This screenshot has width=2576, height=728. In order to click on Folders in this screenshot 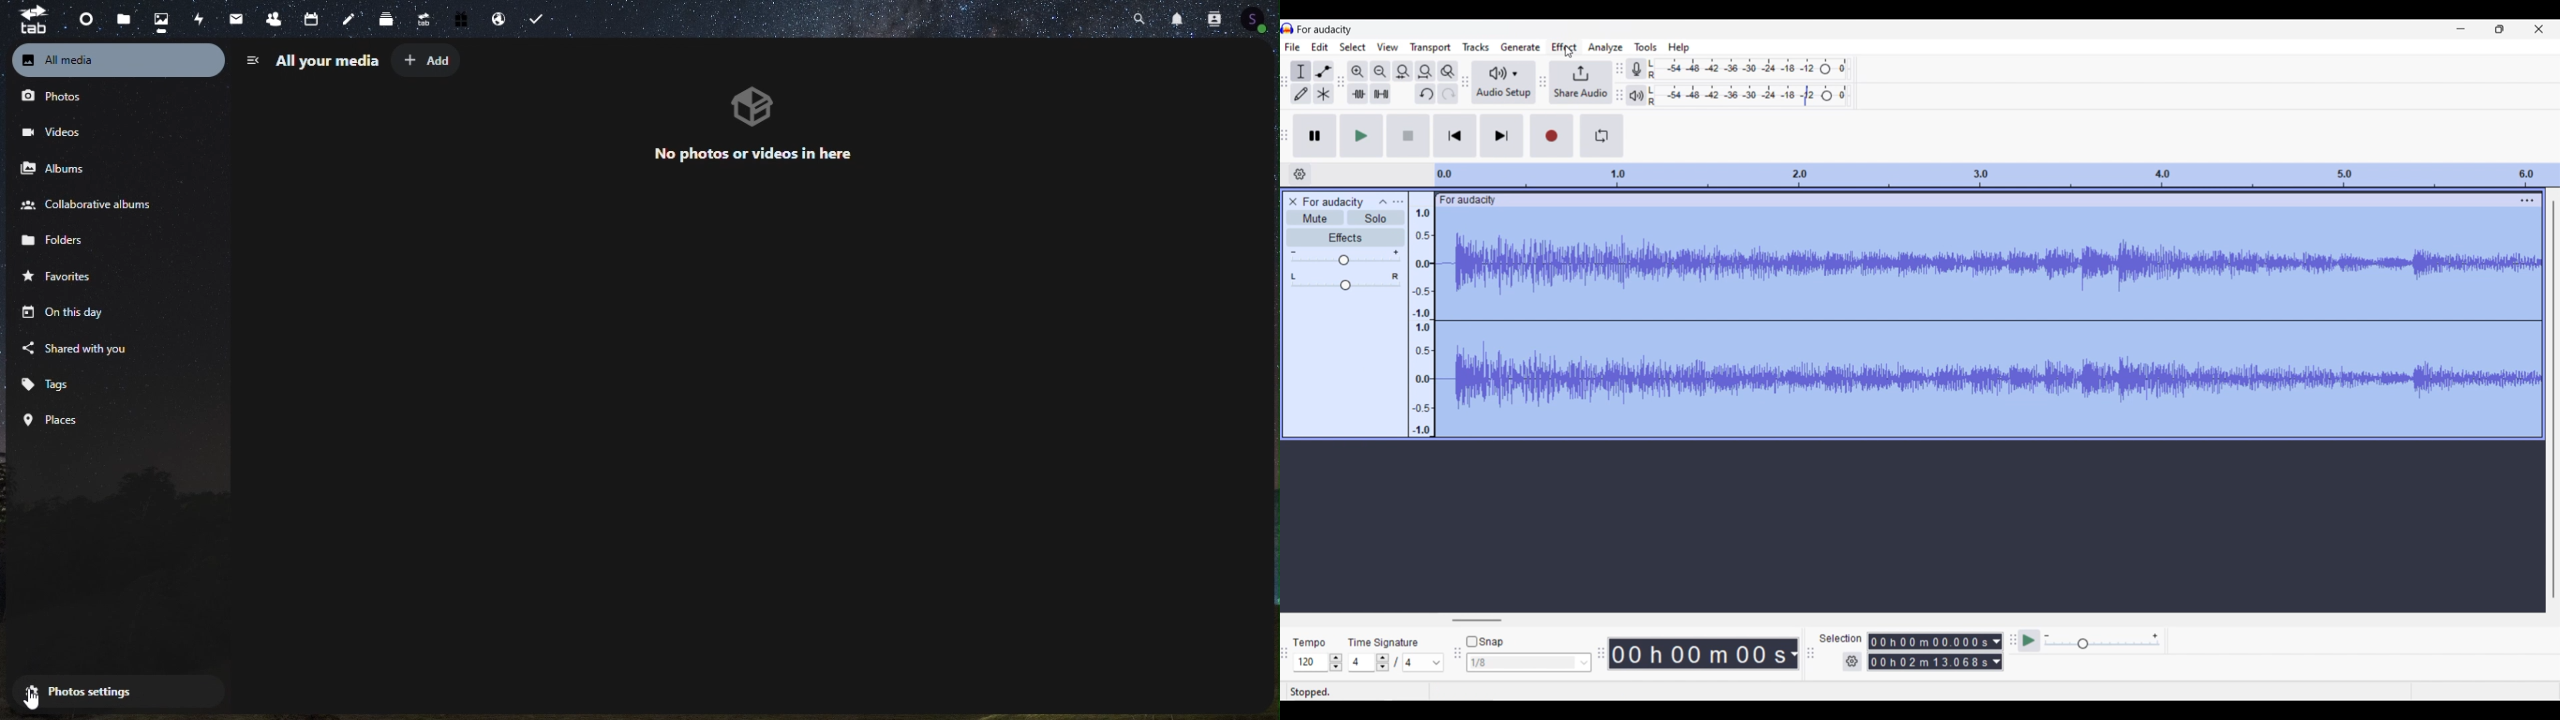, I will do `click(70, 245)`.